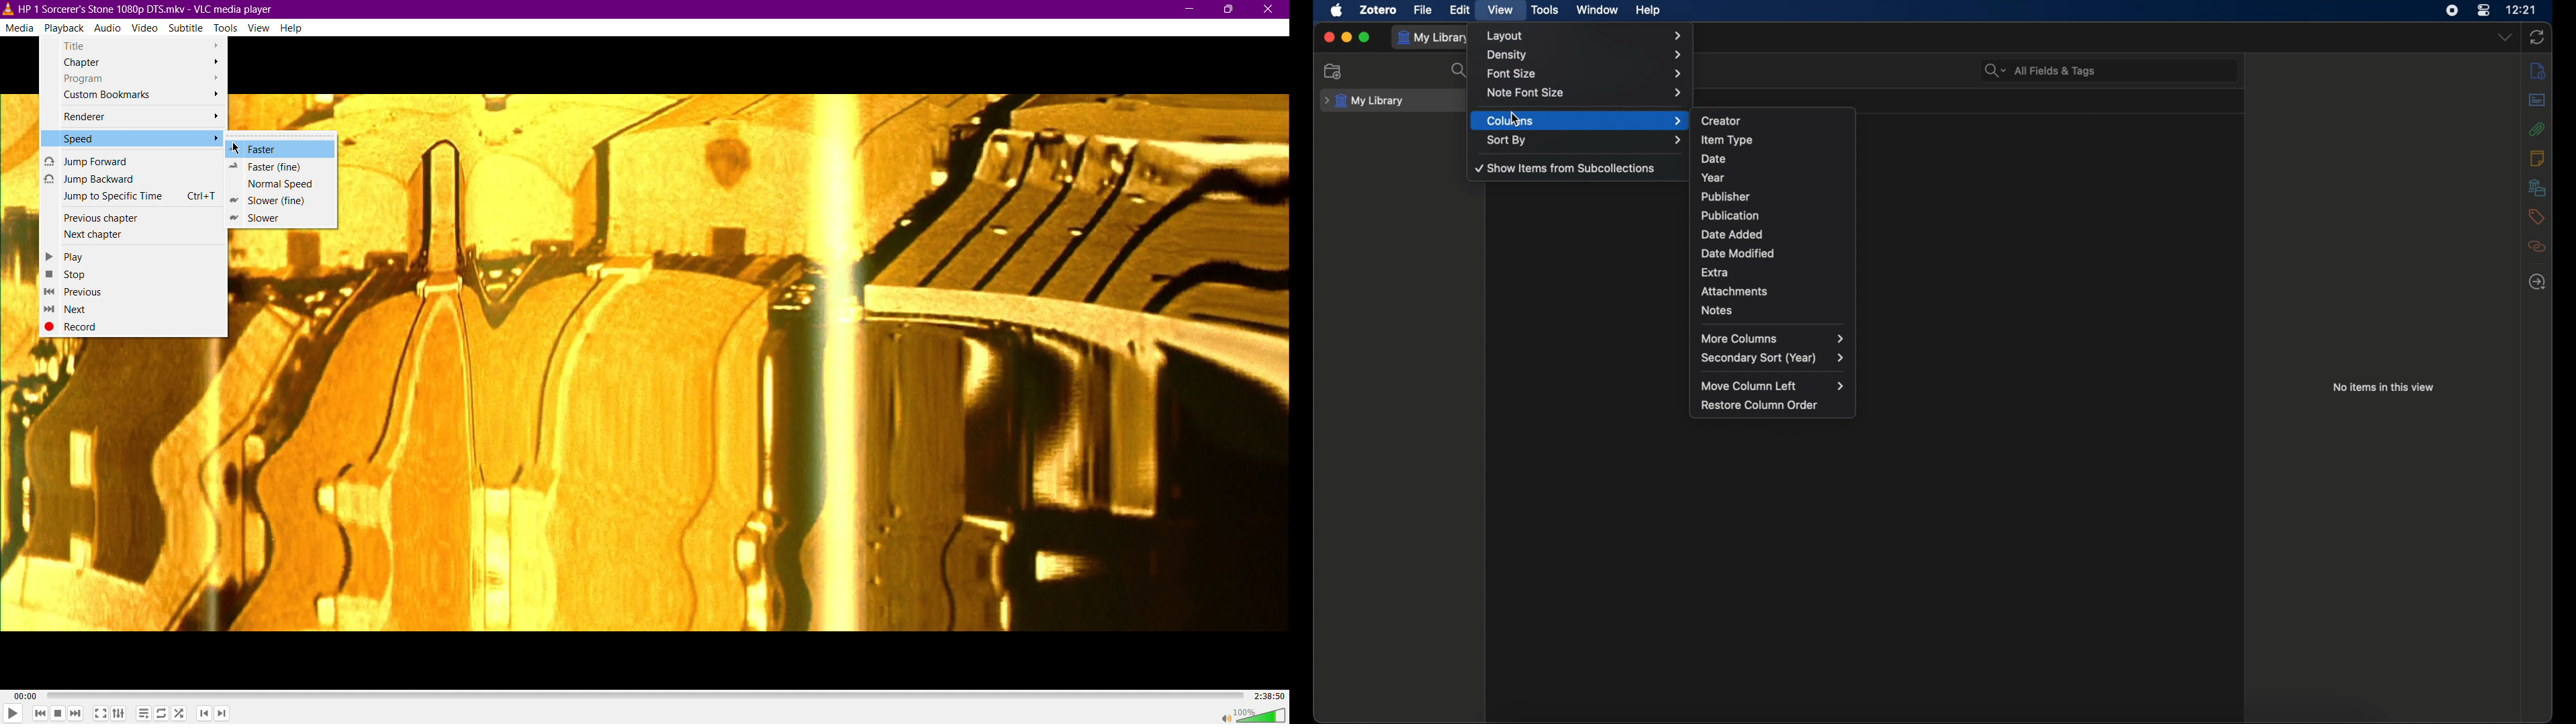  What do you see at coordinates (2537, 283) in the screenshot?
I see `locate` at bounding box center [2537, 283].